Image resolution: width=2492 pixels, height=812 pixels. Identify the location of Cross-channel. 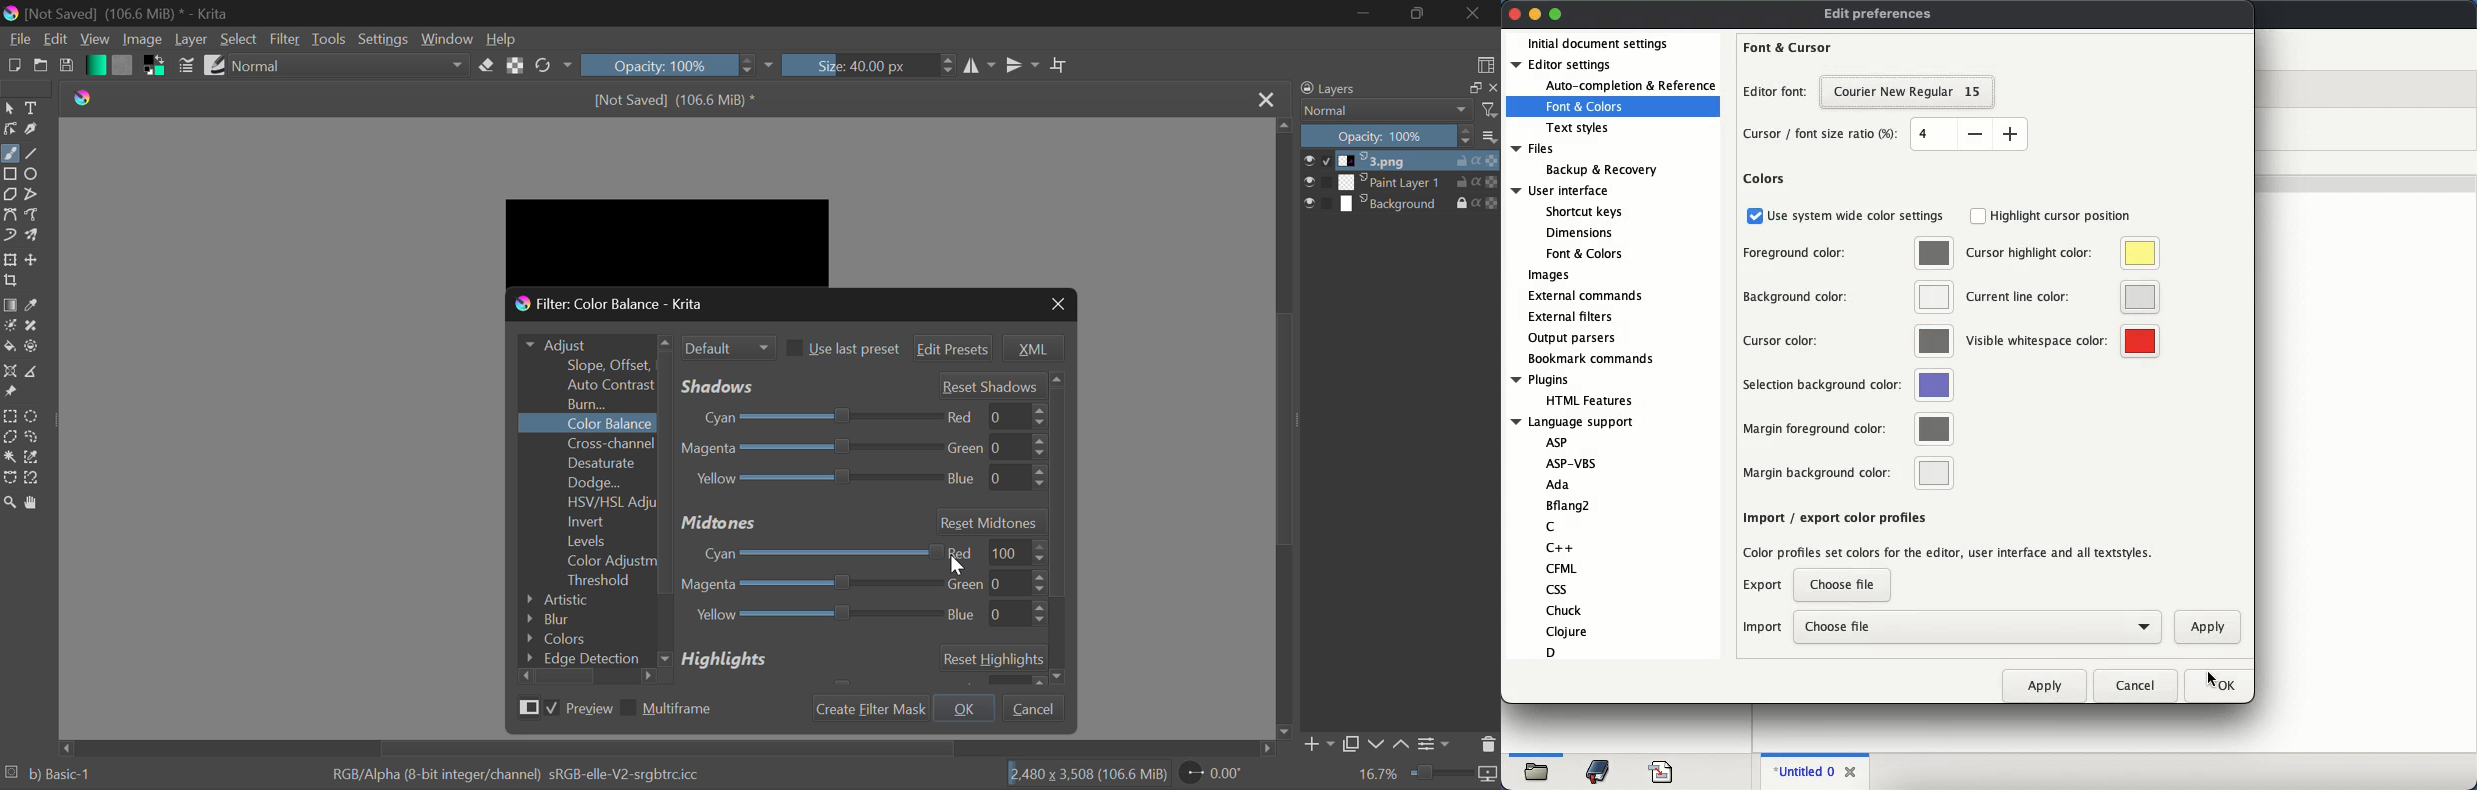
(587, 443).